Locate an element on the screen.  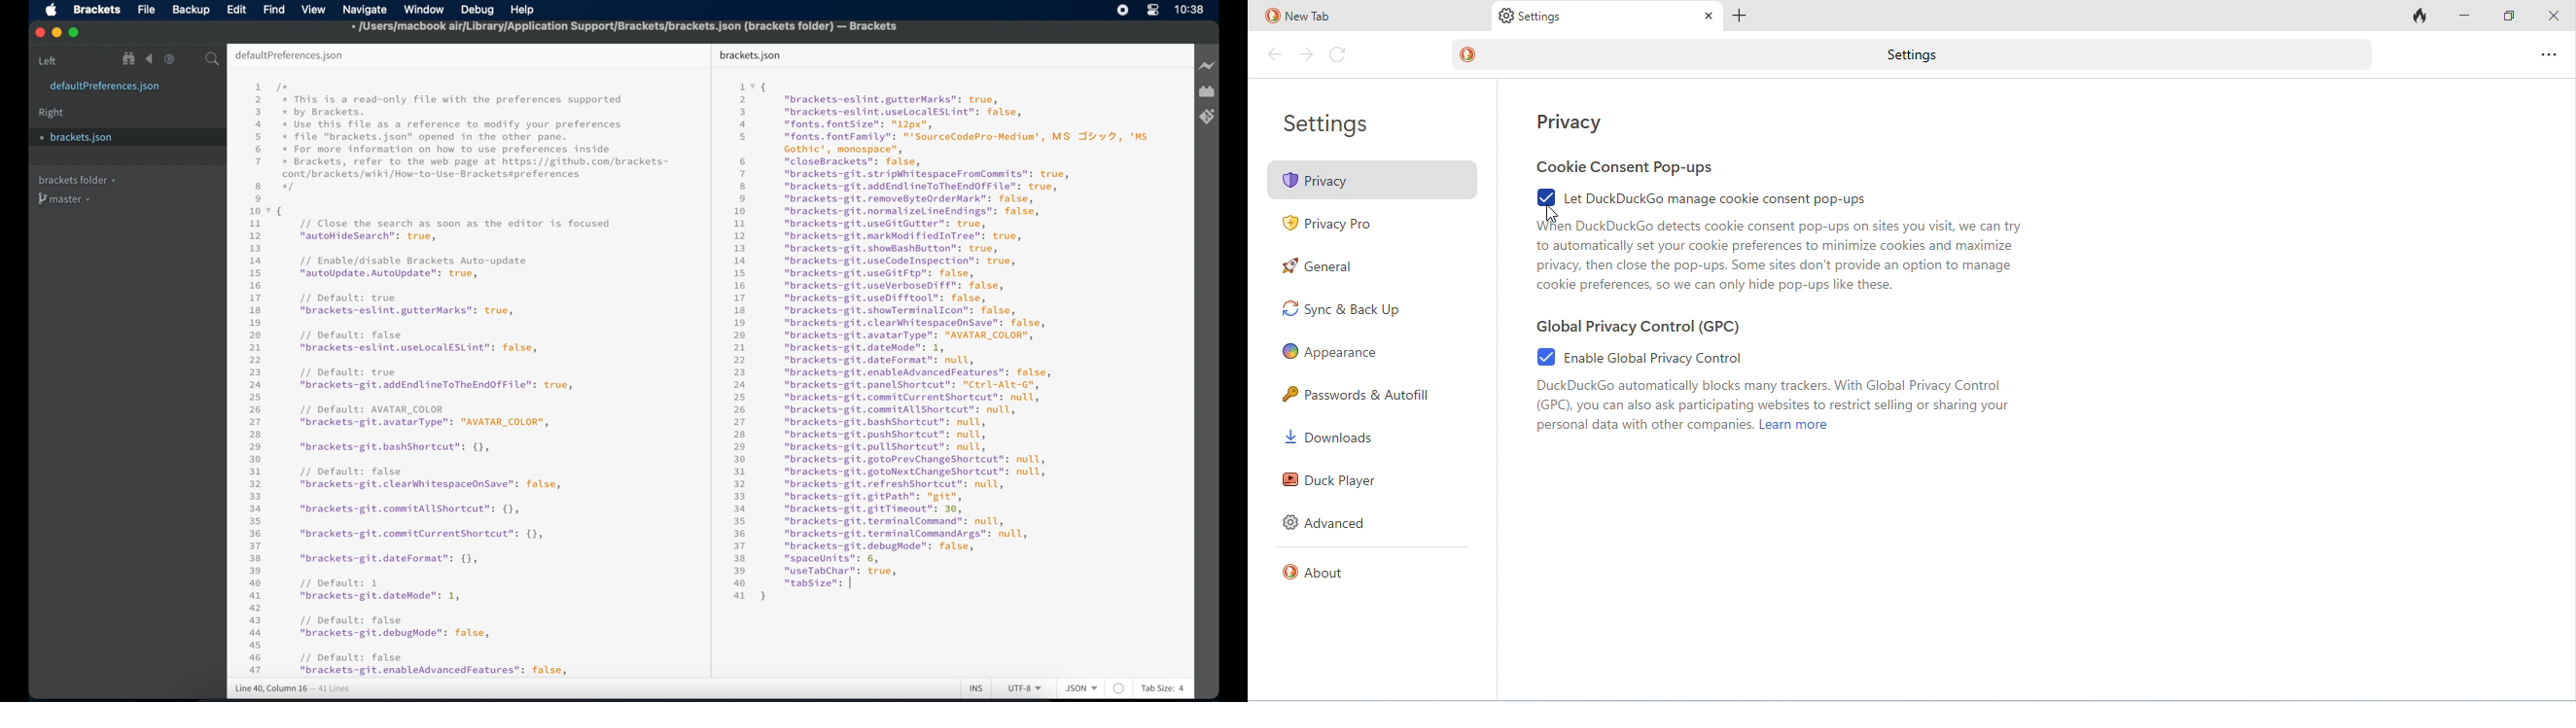
utf-8 is located at coordinates (1026, 688).